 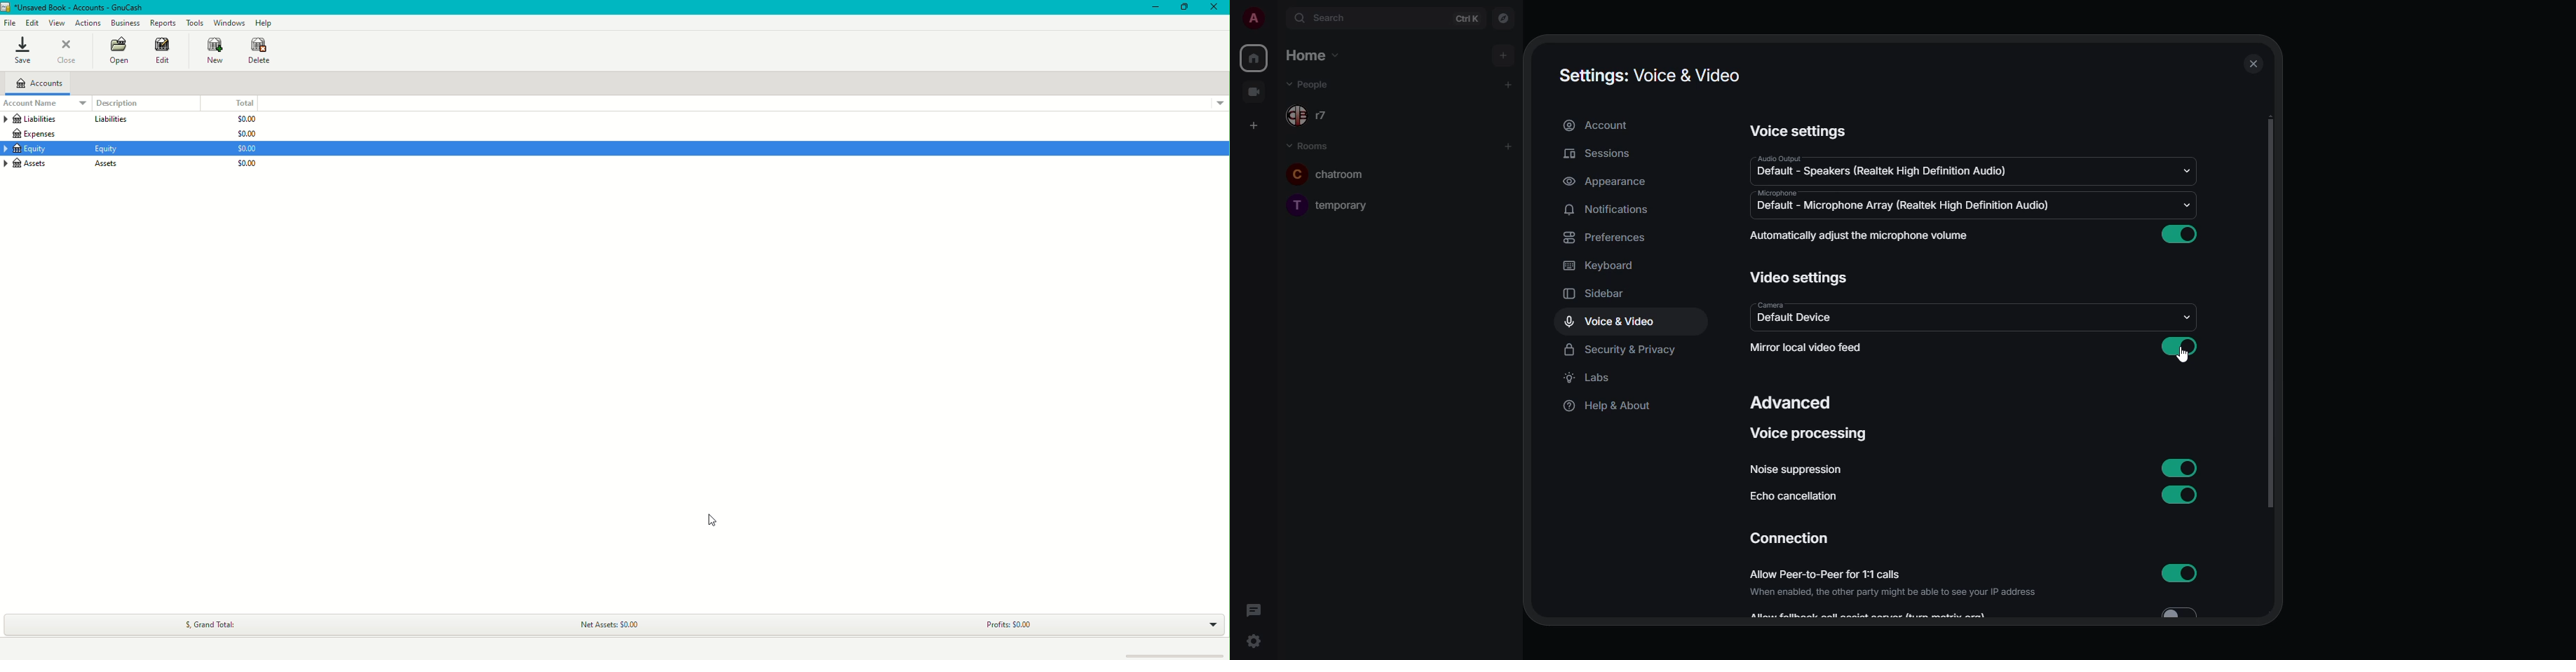 I want to click on echo cancellation, so click(x=1795, y=498).